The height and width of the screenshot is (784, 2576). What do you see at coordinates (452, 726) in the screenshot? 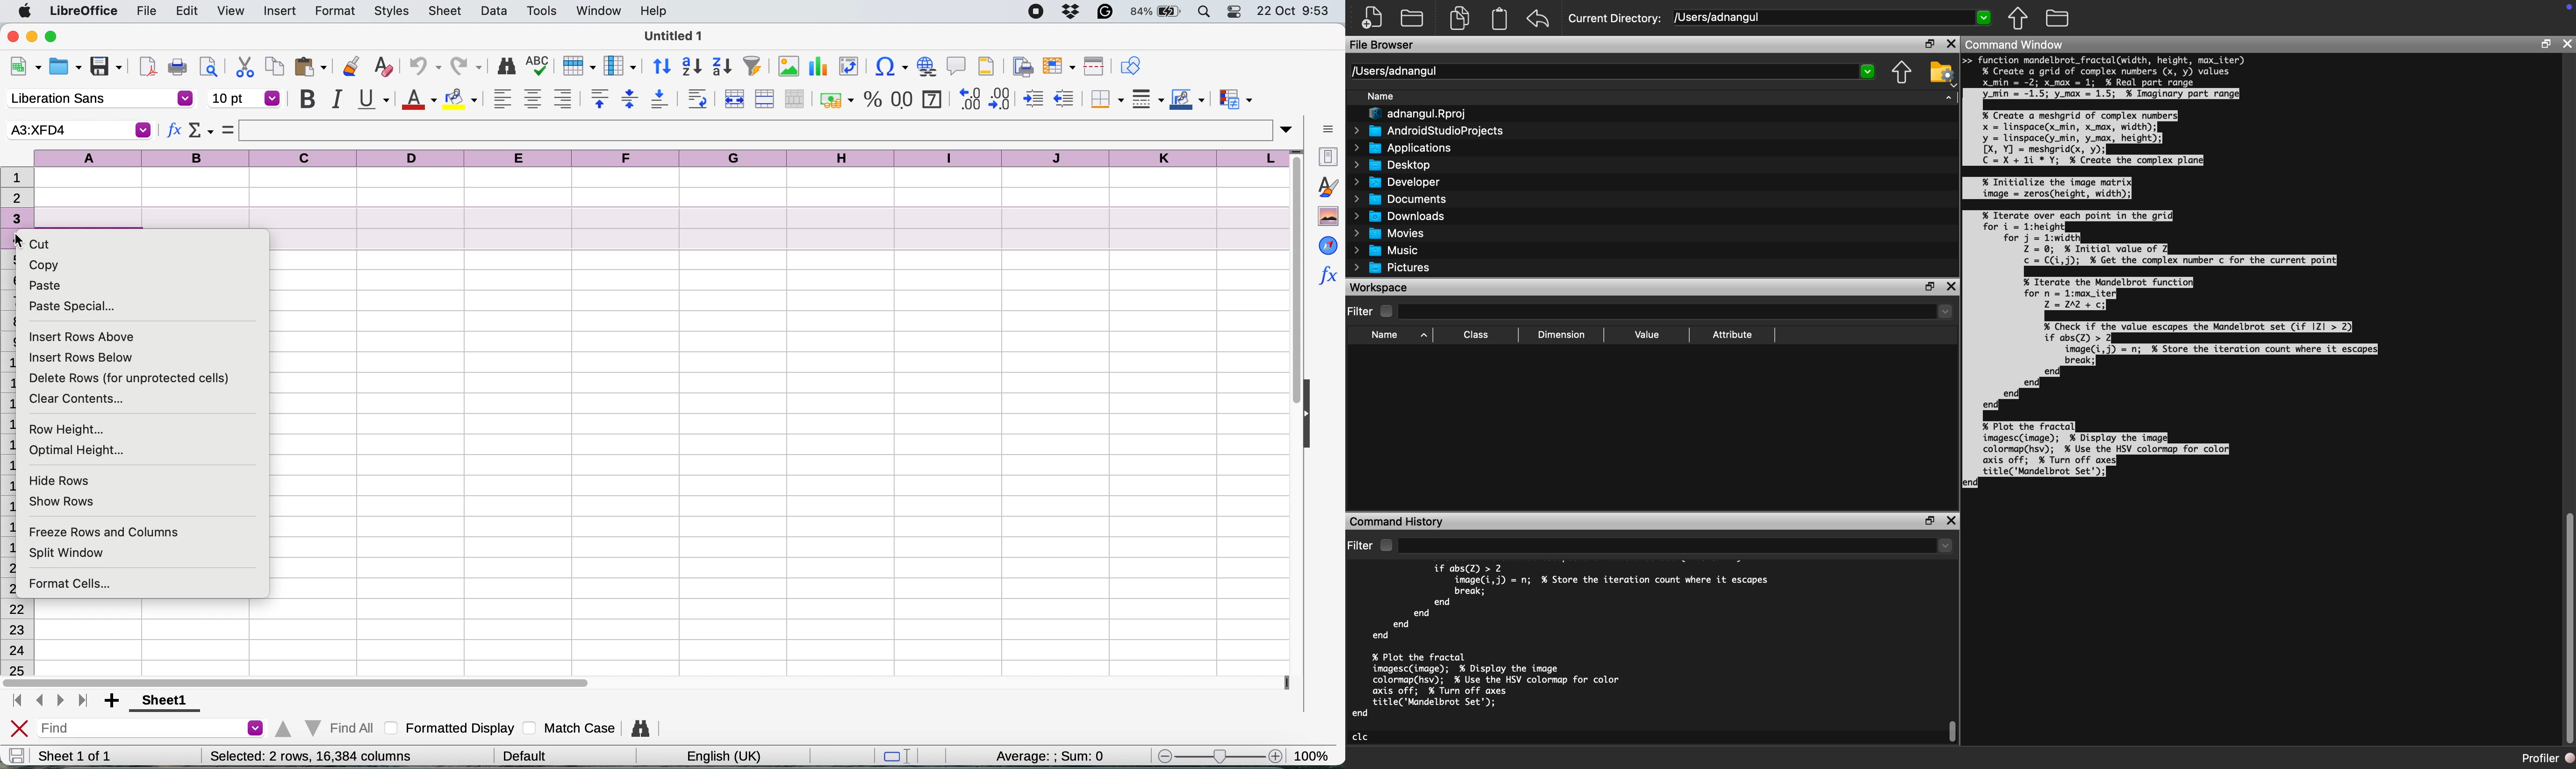
I see `formatted display` at bounding box center [452, 726].